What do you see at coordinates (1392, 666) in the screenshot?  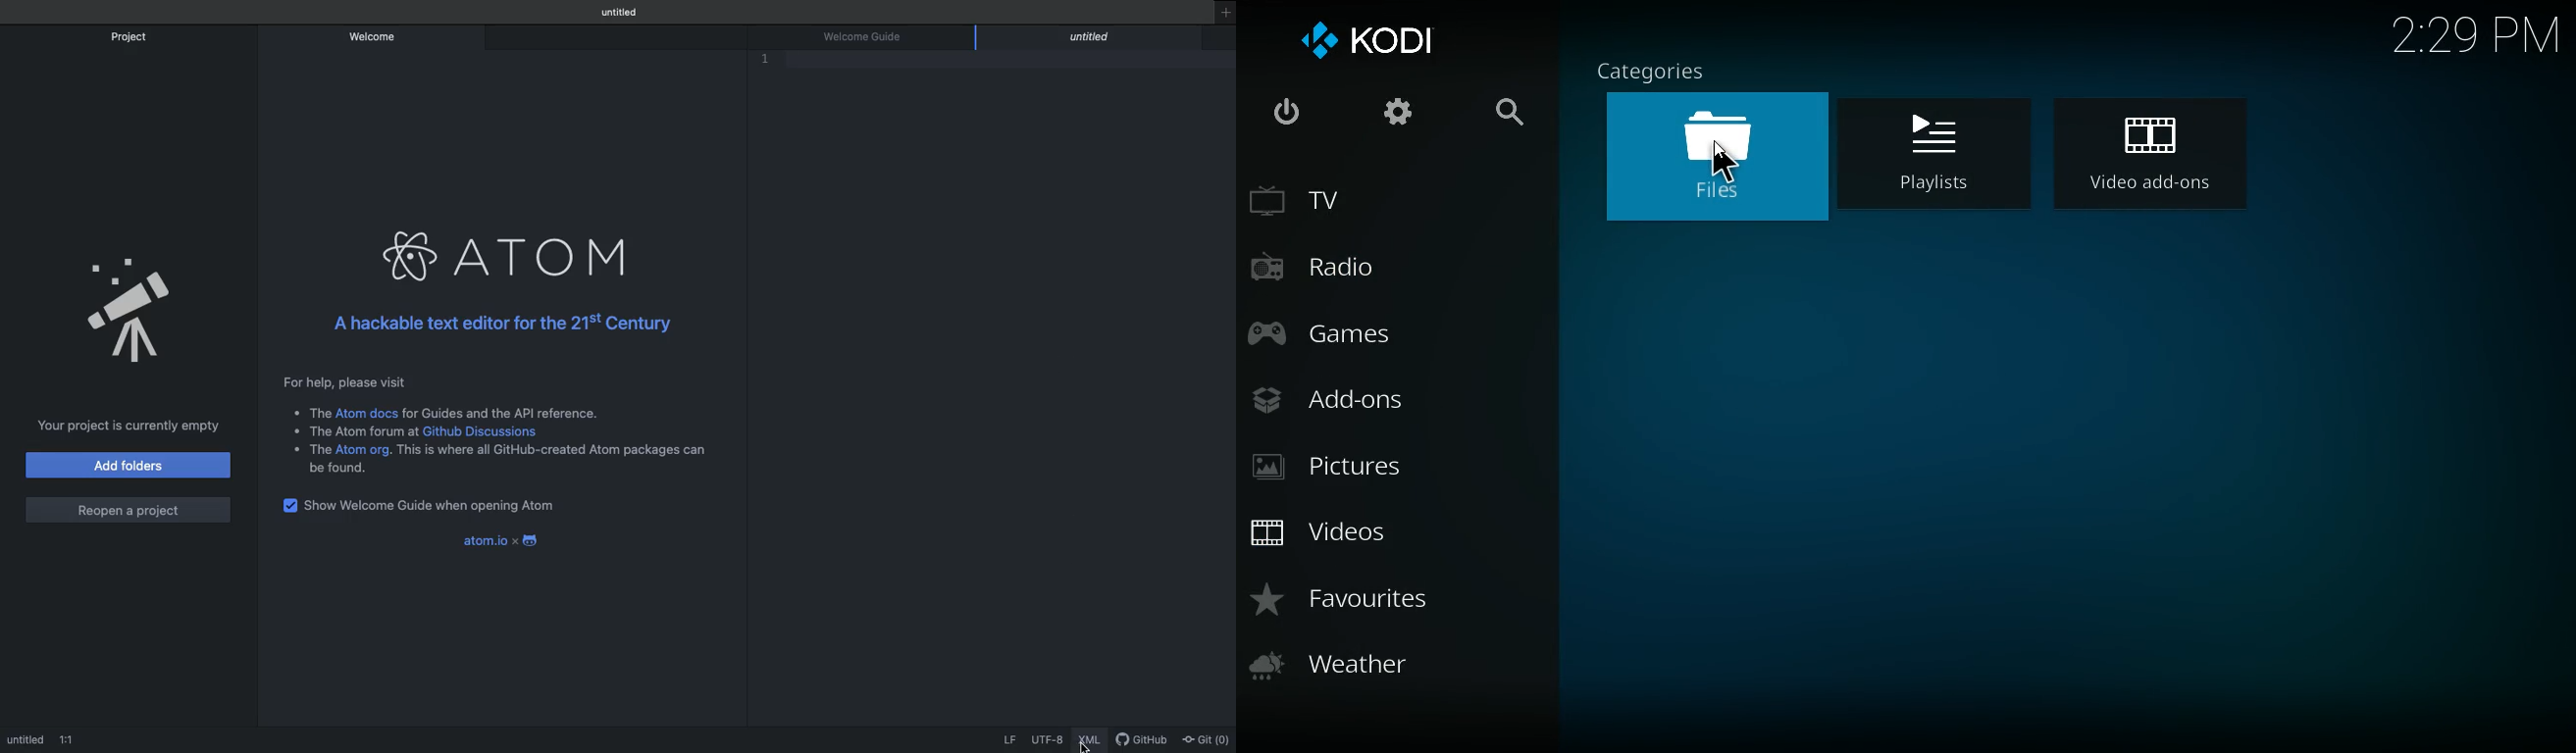 I see `weather` at bounding box center [1392, 666].